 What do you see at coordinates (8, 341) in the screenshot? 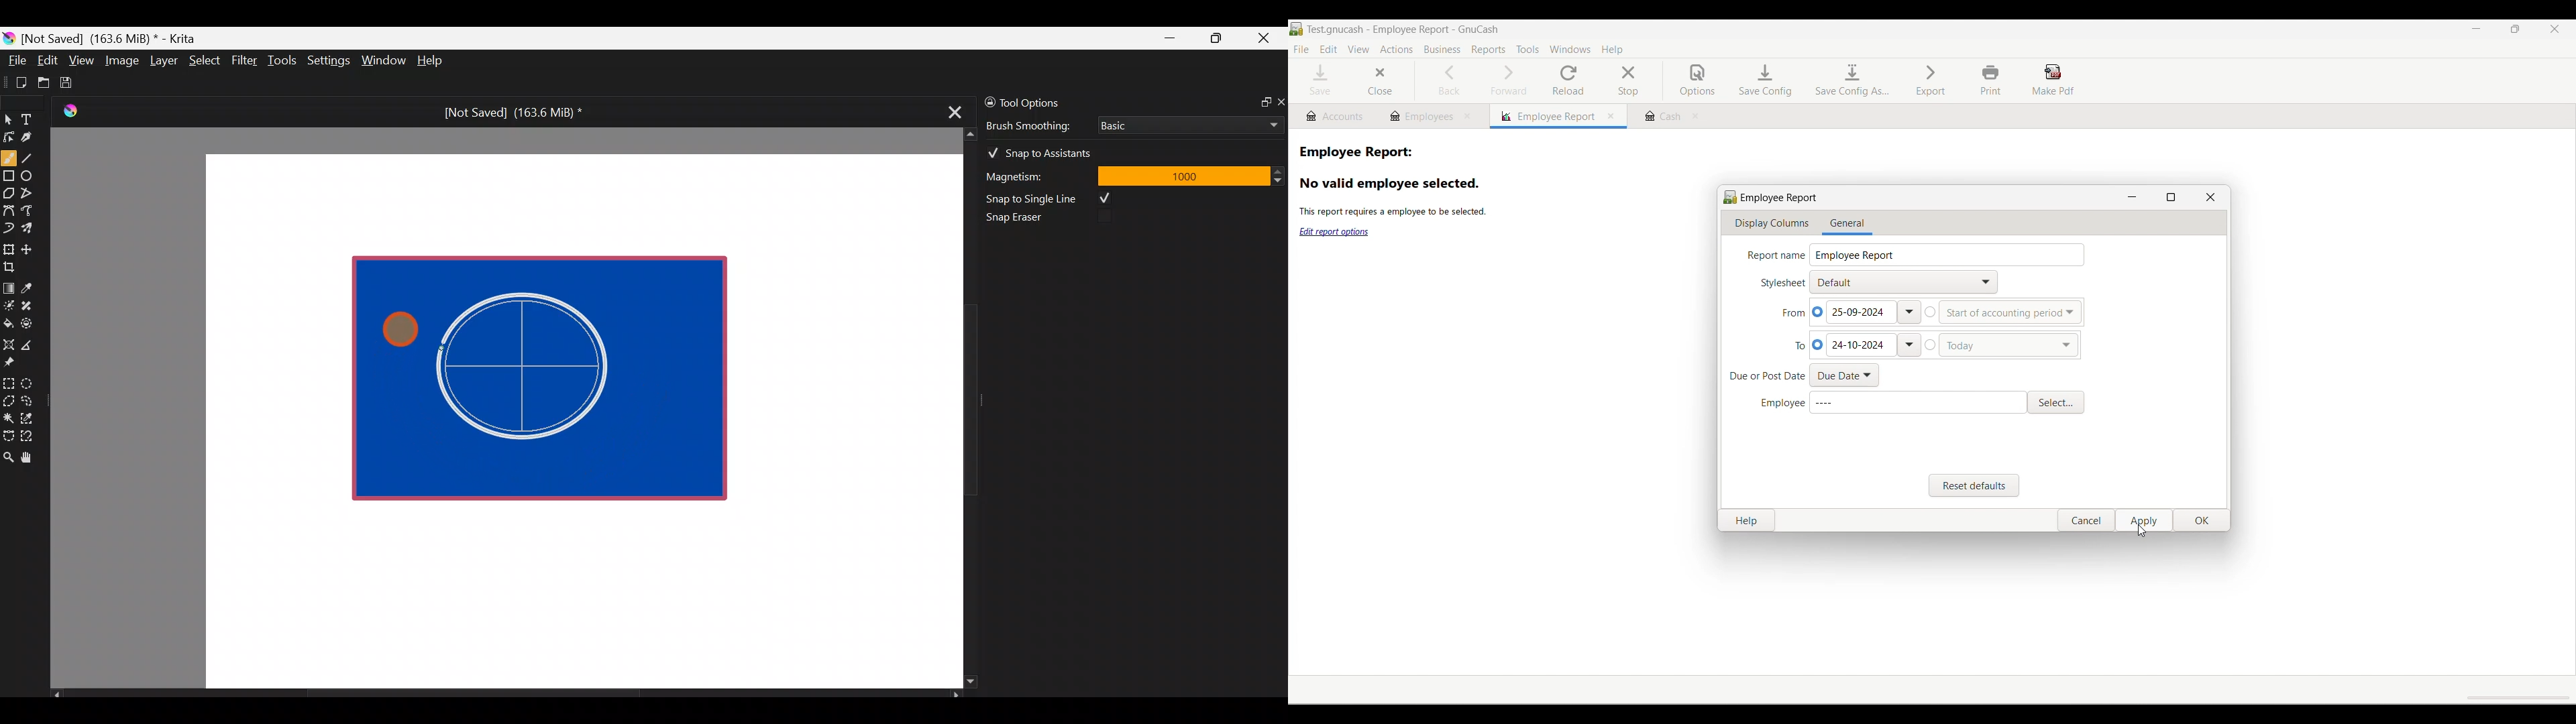
I see `Assistant tool` at bounding box center [8, 341].